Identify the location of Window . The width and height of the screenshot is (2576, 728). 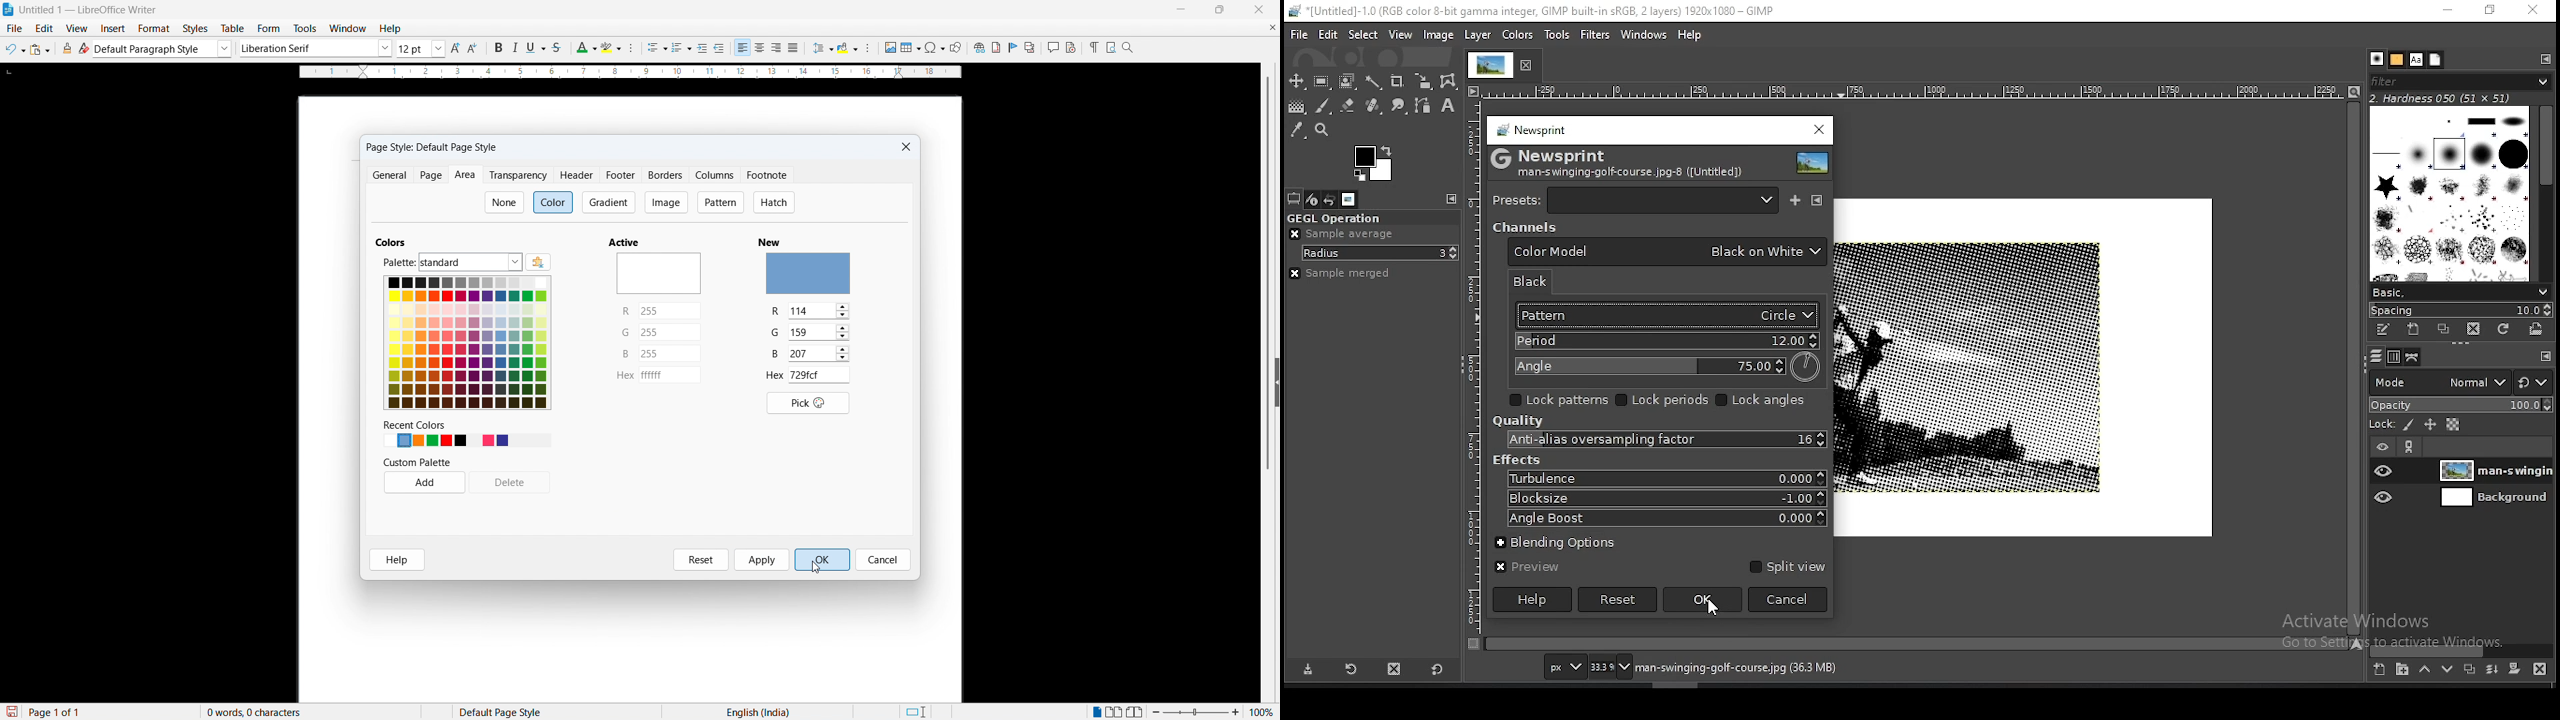
(347, 29).